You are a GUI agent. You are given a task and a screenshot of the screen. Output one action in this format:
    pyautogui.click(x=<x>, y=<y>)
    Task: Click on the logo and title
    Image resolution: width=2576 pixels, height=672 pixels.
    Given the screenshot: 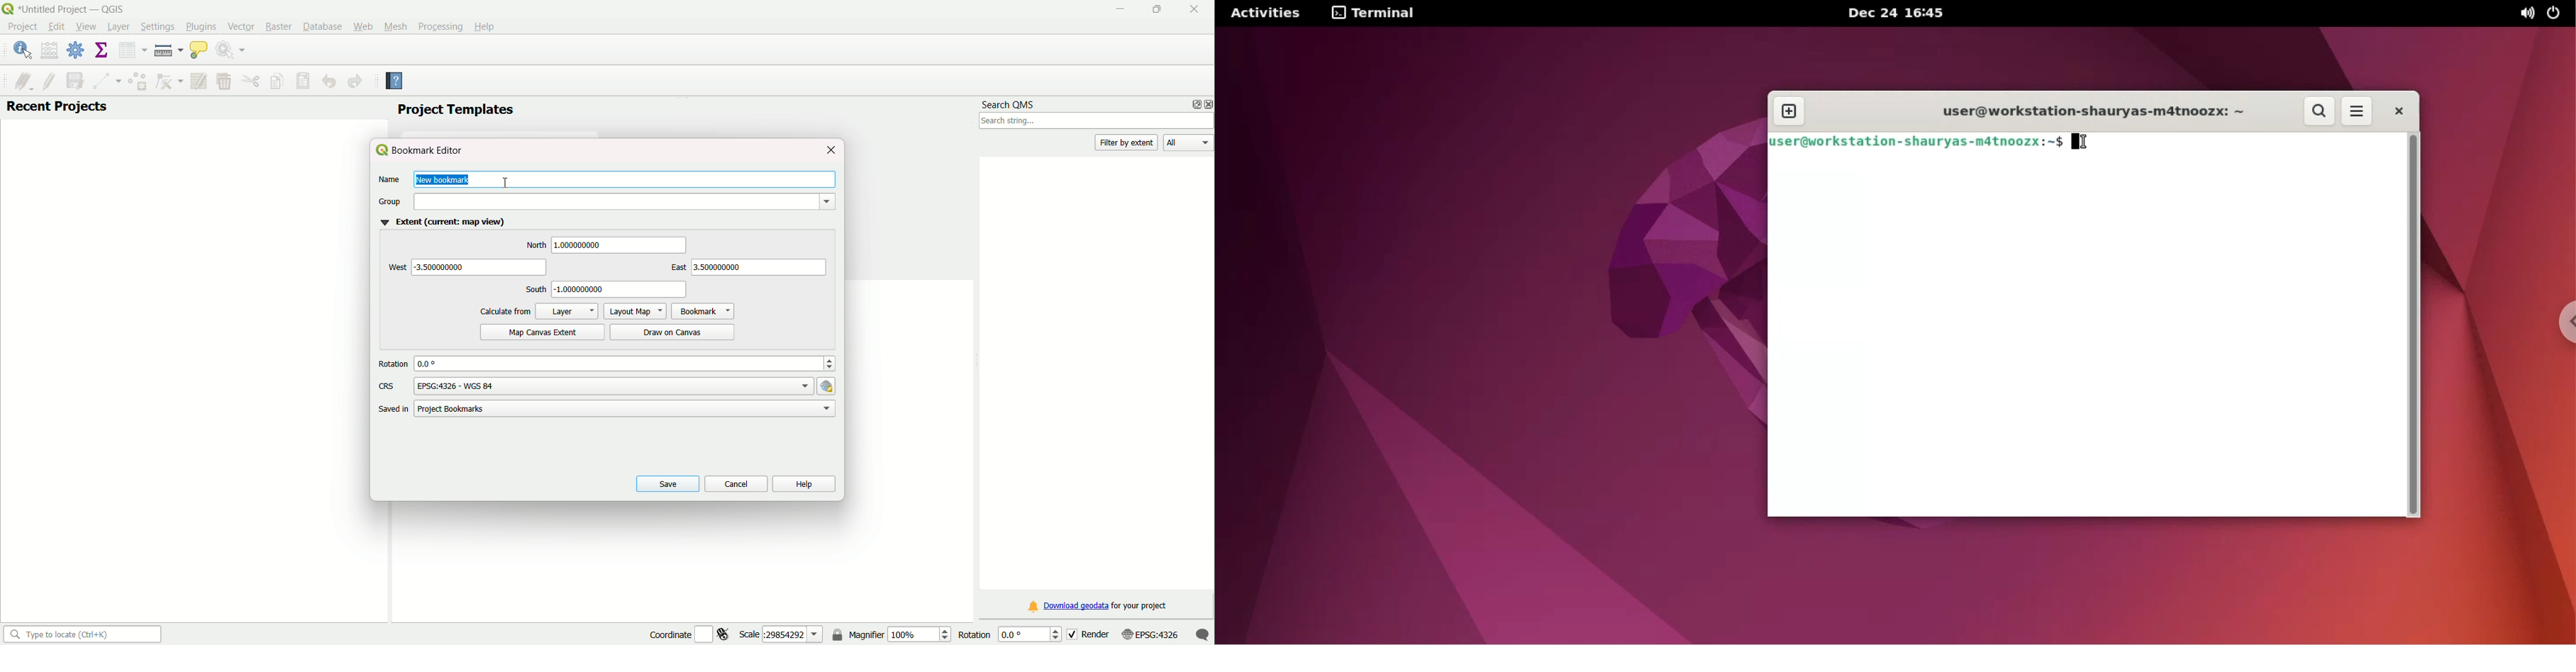 What is the action you would take?
    pyautogui.click(x=66, y=8)
    